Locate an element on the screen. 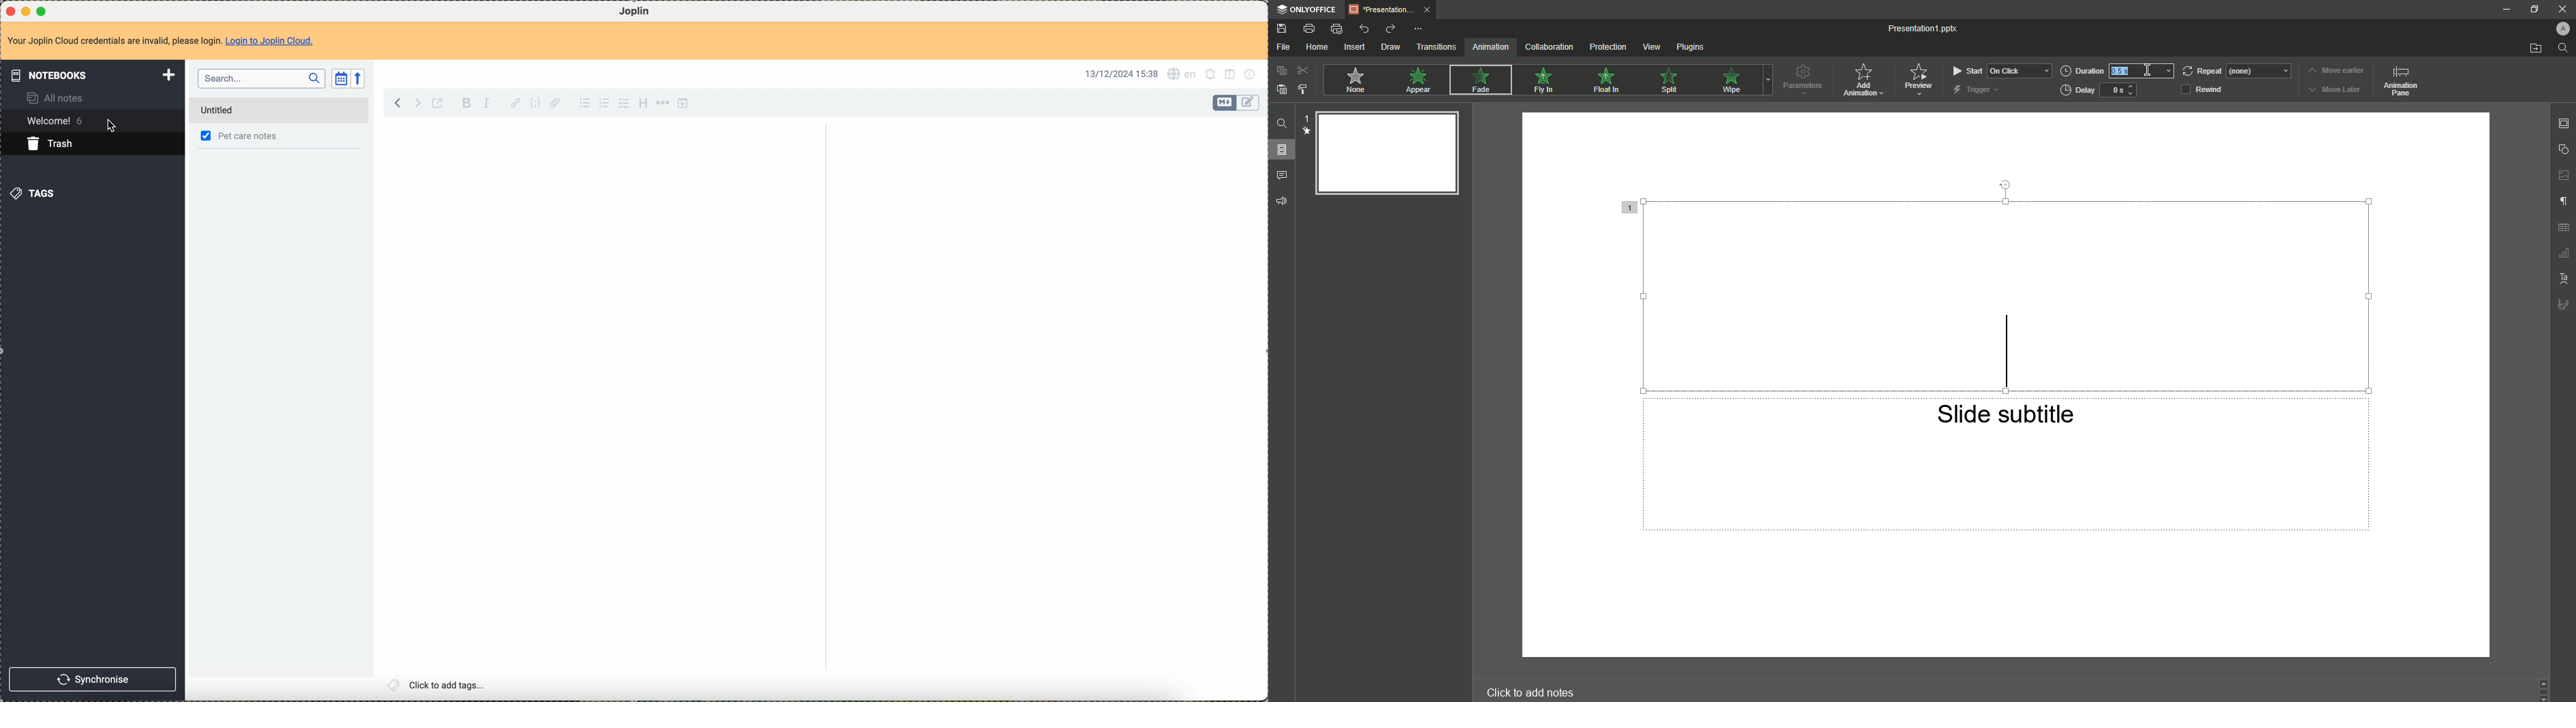  tags is located at coordinates (36, 195).